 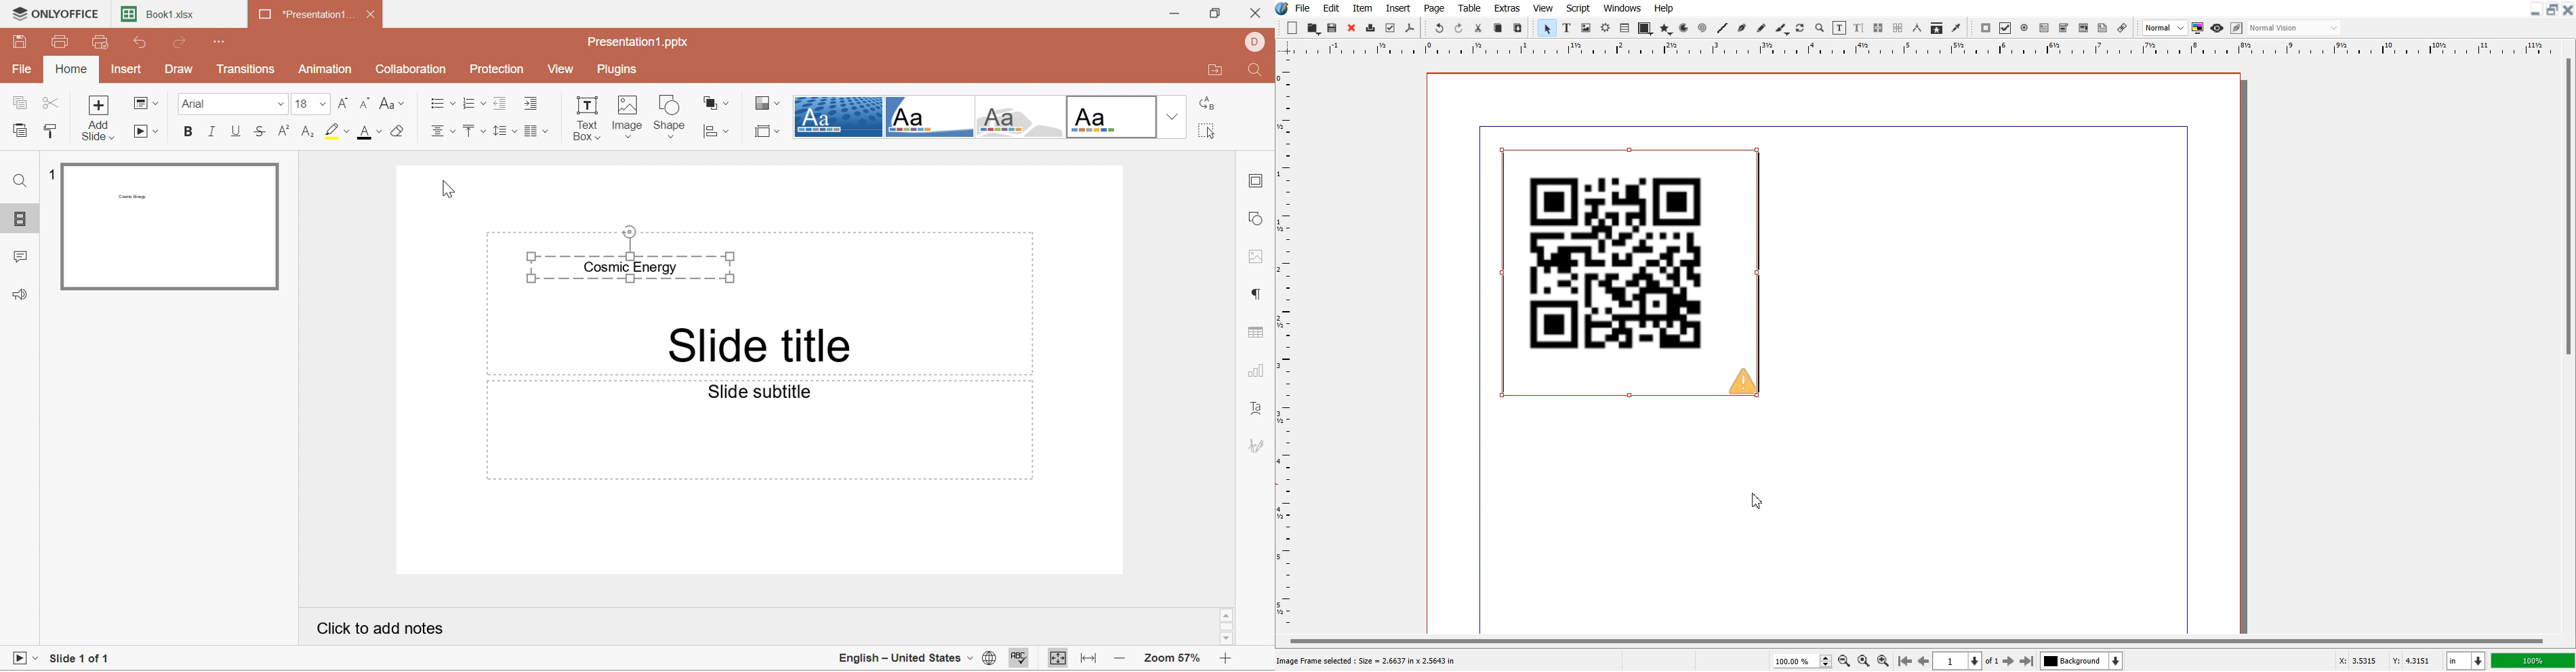 What do you see at coordinates (2024, 28) in the screenshot?
I see `PDF Radio Button` at bounding box center [2024, 28].